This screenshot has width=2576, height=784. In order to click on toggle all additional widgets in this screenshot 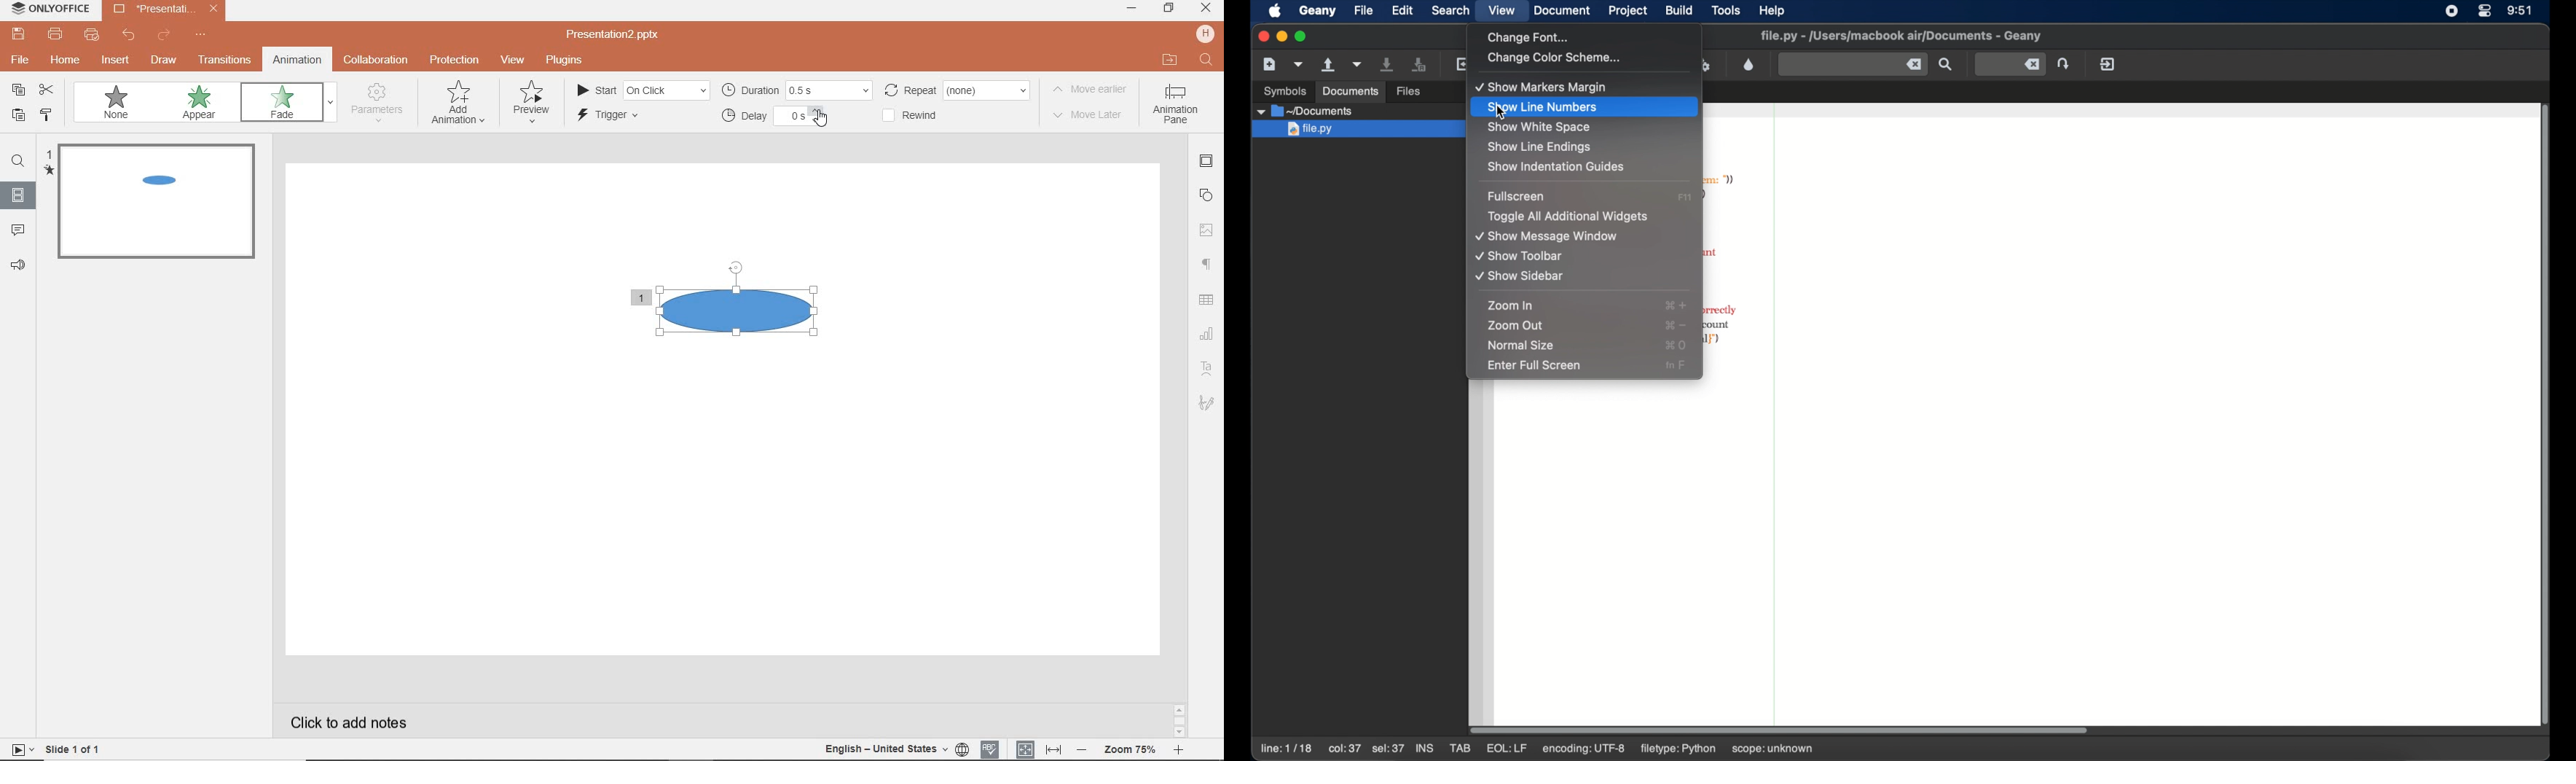, I will do `click(1570, 216)`.